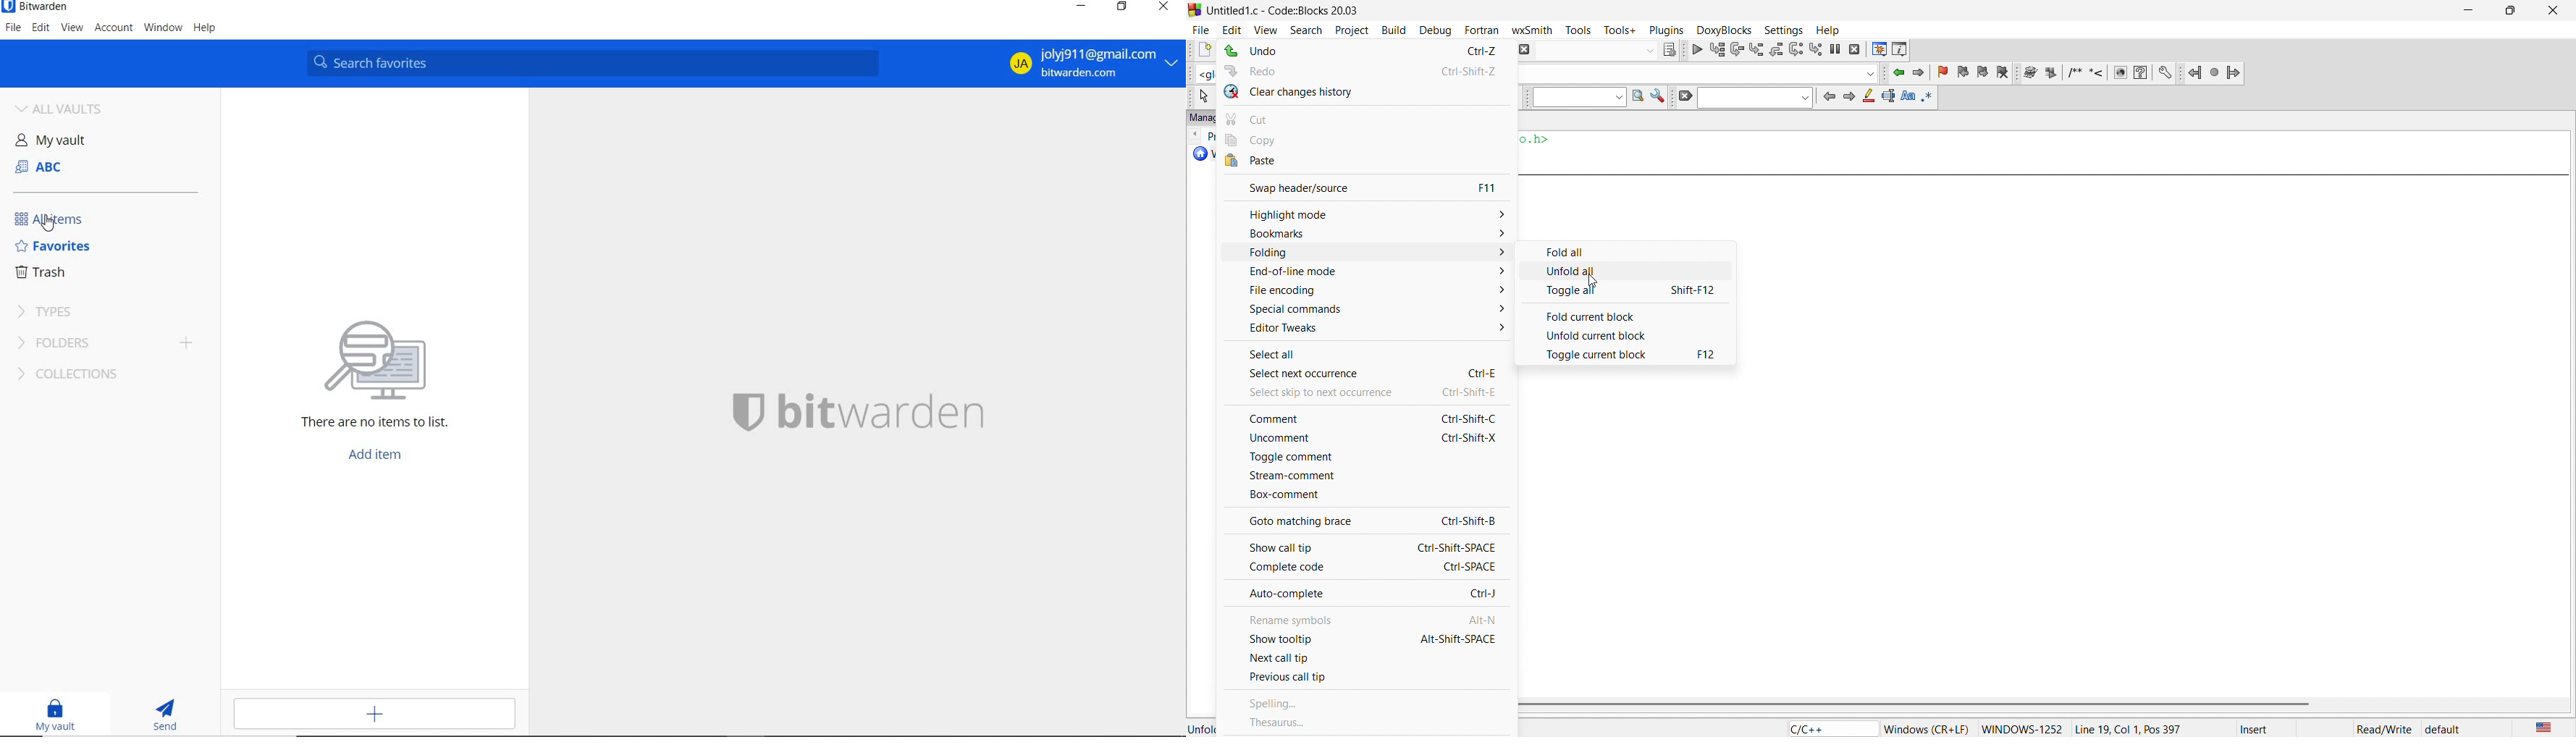 The image size is (2576, 756). Describe the element at coordinates (1984, 71) in the screenshot. I see `next bookmark` at that location.